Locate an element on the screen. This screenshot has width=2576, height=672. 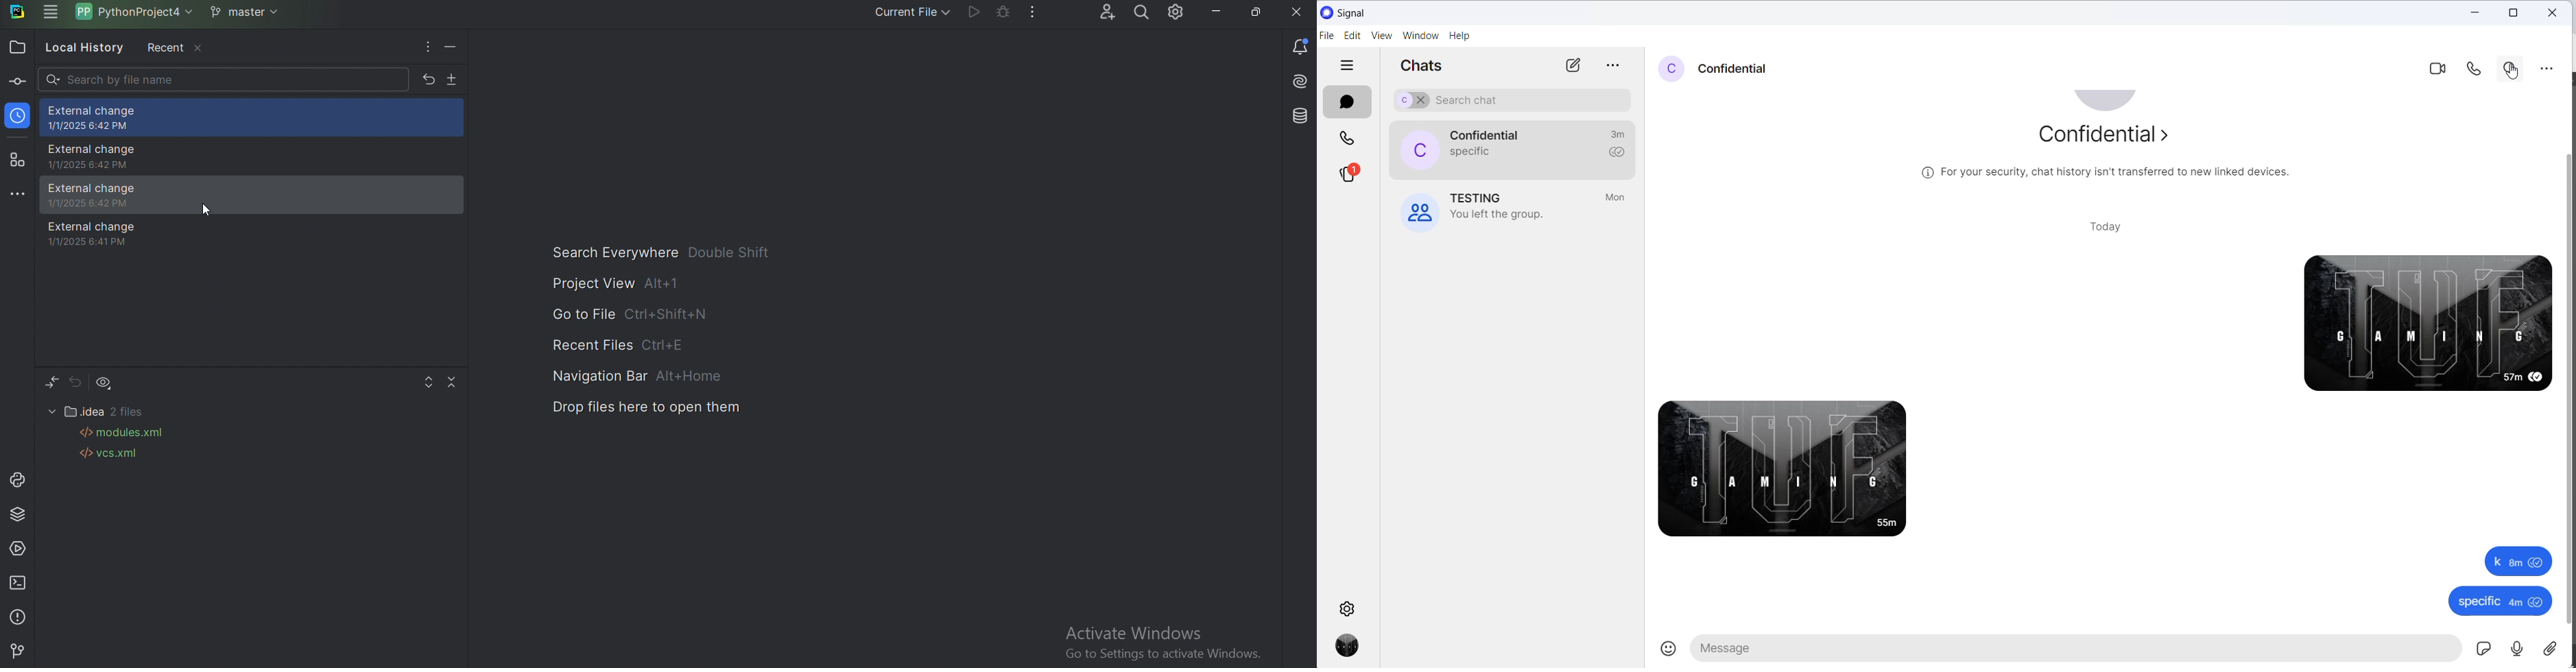
share attachment is located at coordinates (2558, 647).